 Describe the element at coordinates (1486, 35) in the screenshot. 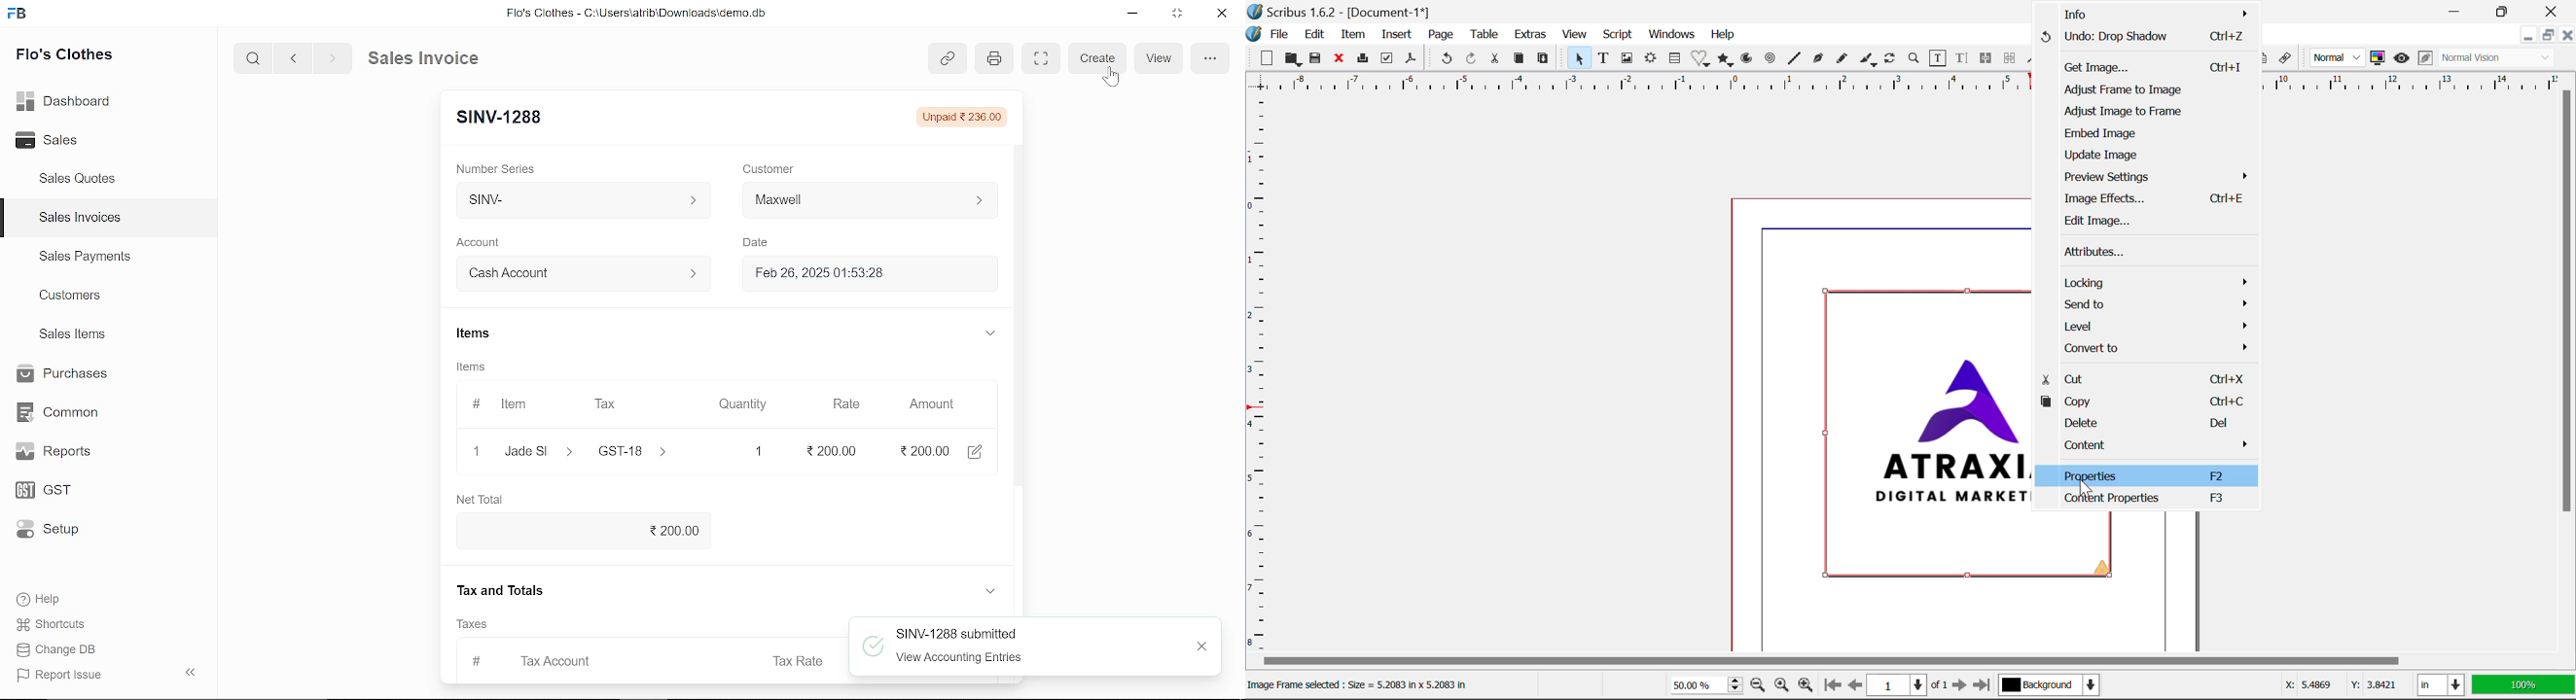

I see `Table` at that location.